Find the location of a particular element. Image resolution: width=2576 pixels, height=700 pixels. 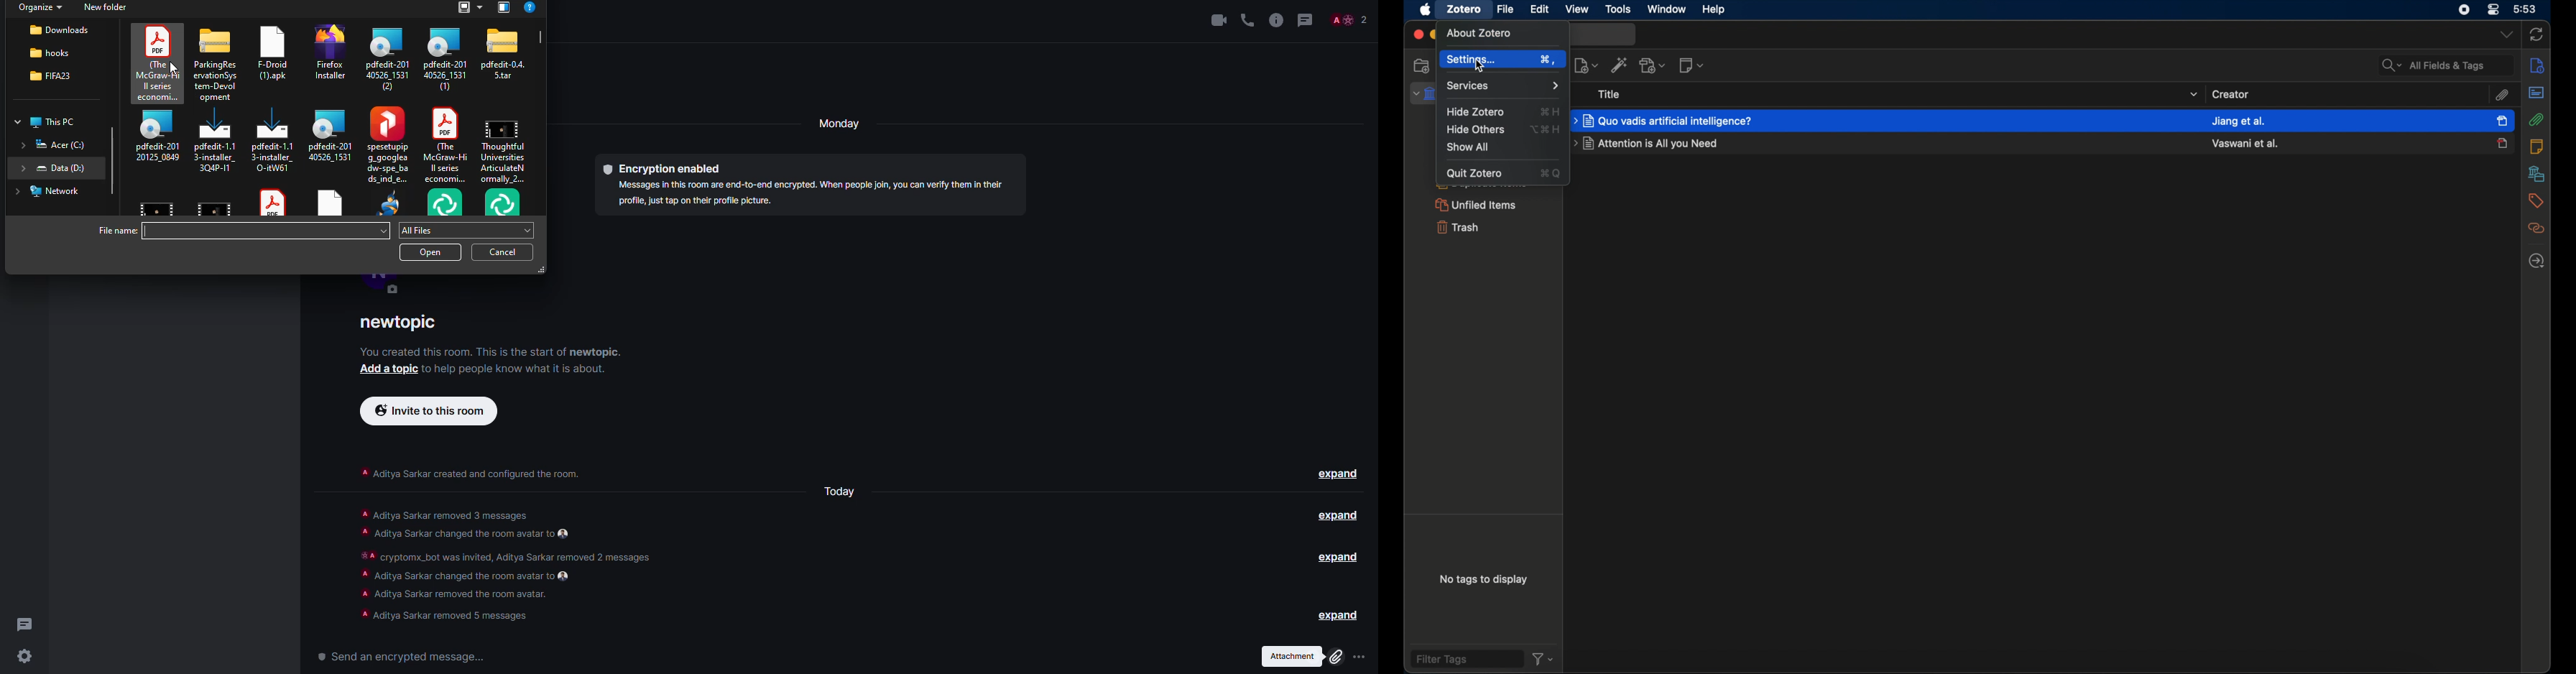

location is located at coordinates (50, 53).